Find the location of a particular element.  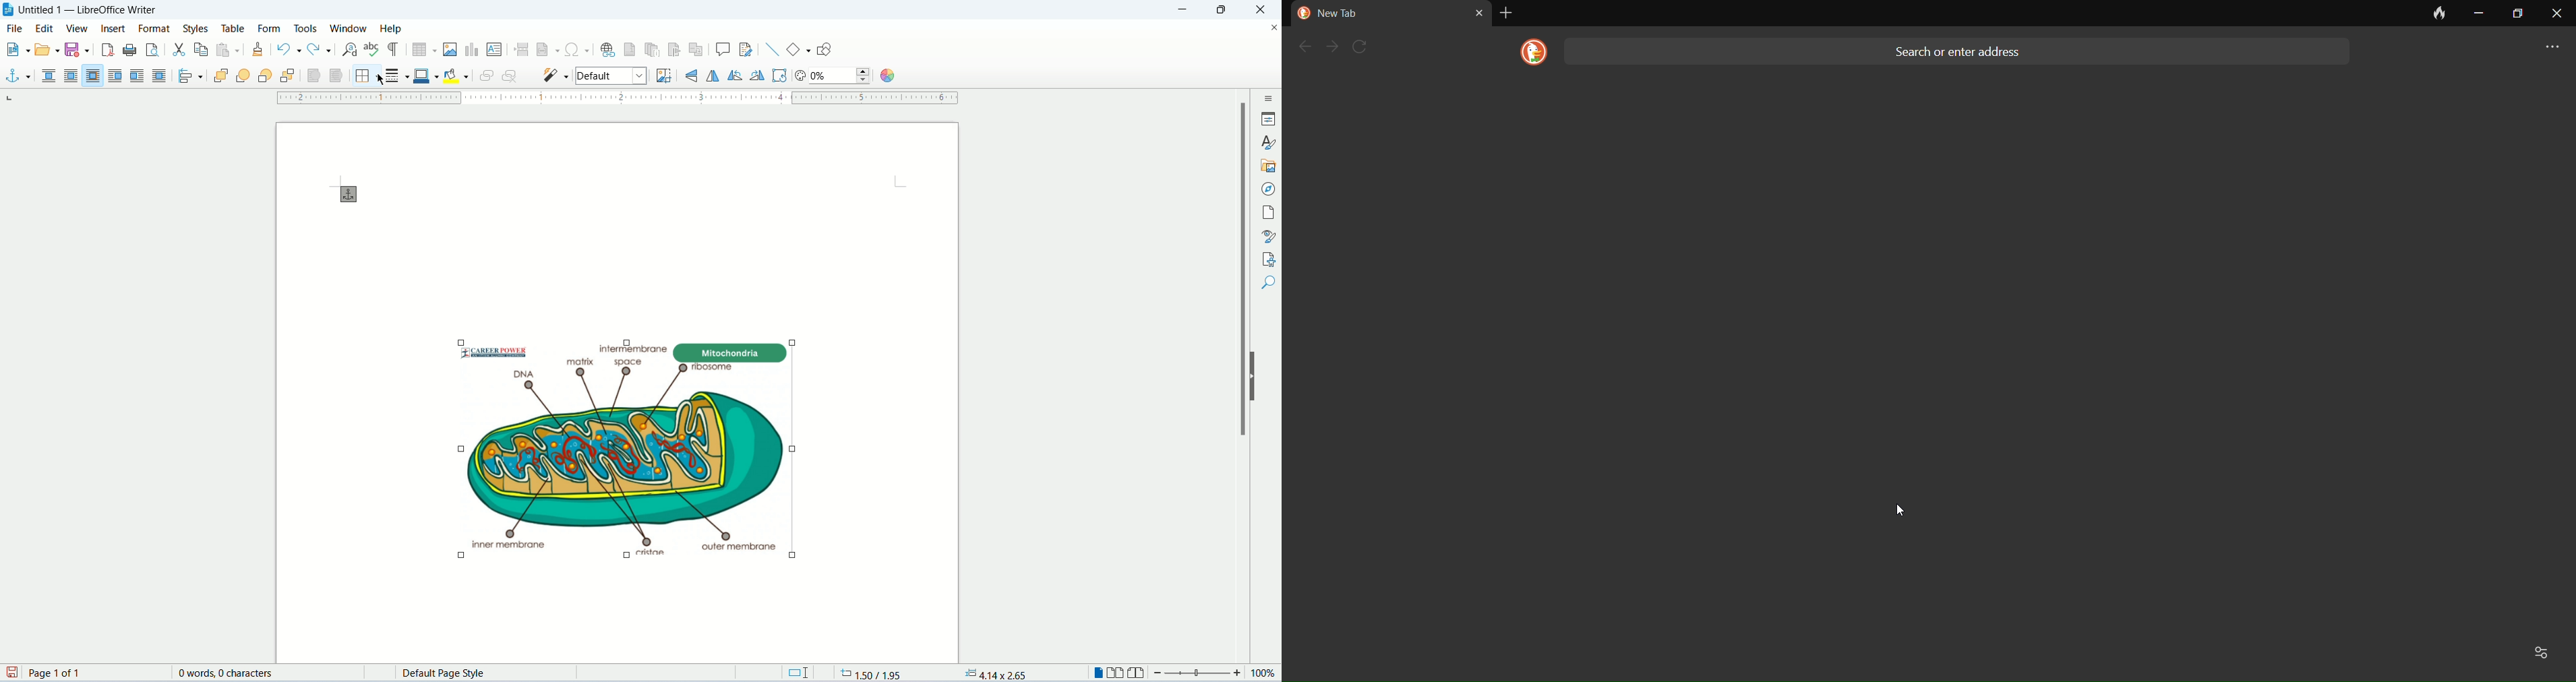

clone formatting is located at coordinates (258, 50).